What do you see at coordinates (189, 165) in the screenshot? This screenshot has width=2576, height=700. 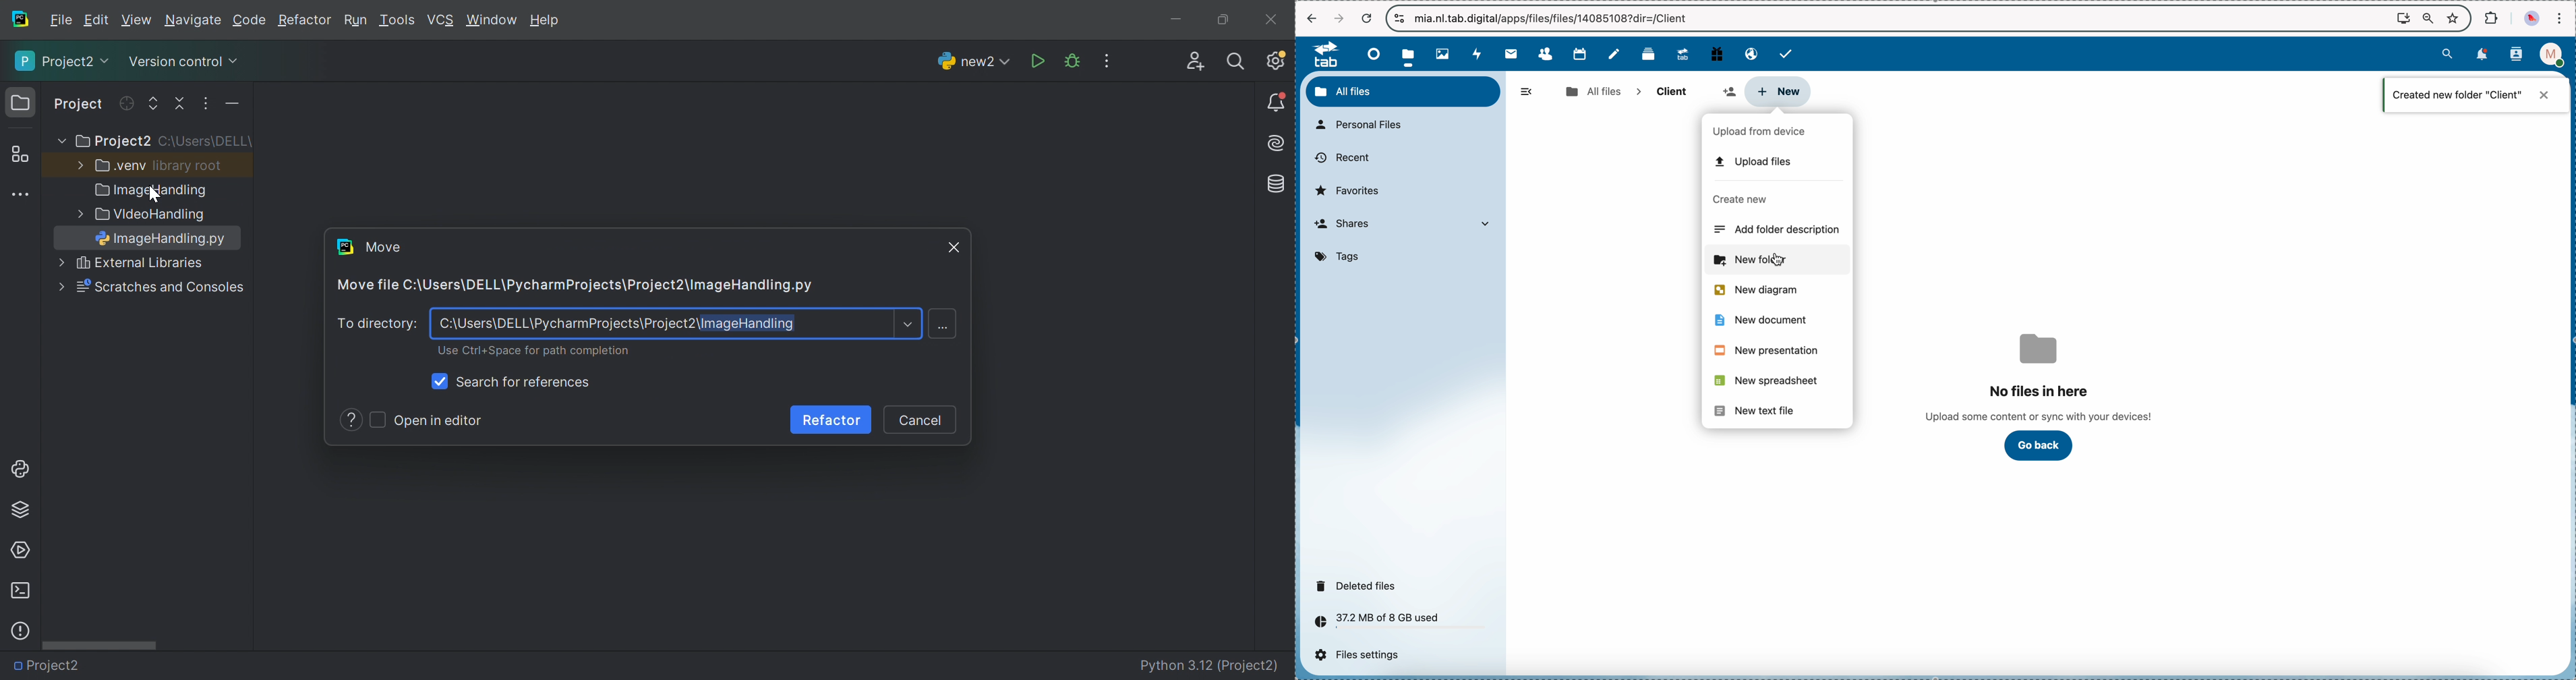 I see `library root` at bounding box center [189, 165].